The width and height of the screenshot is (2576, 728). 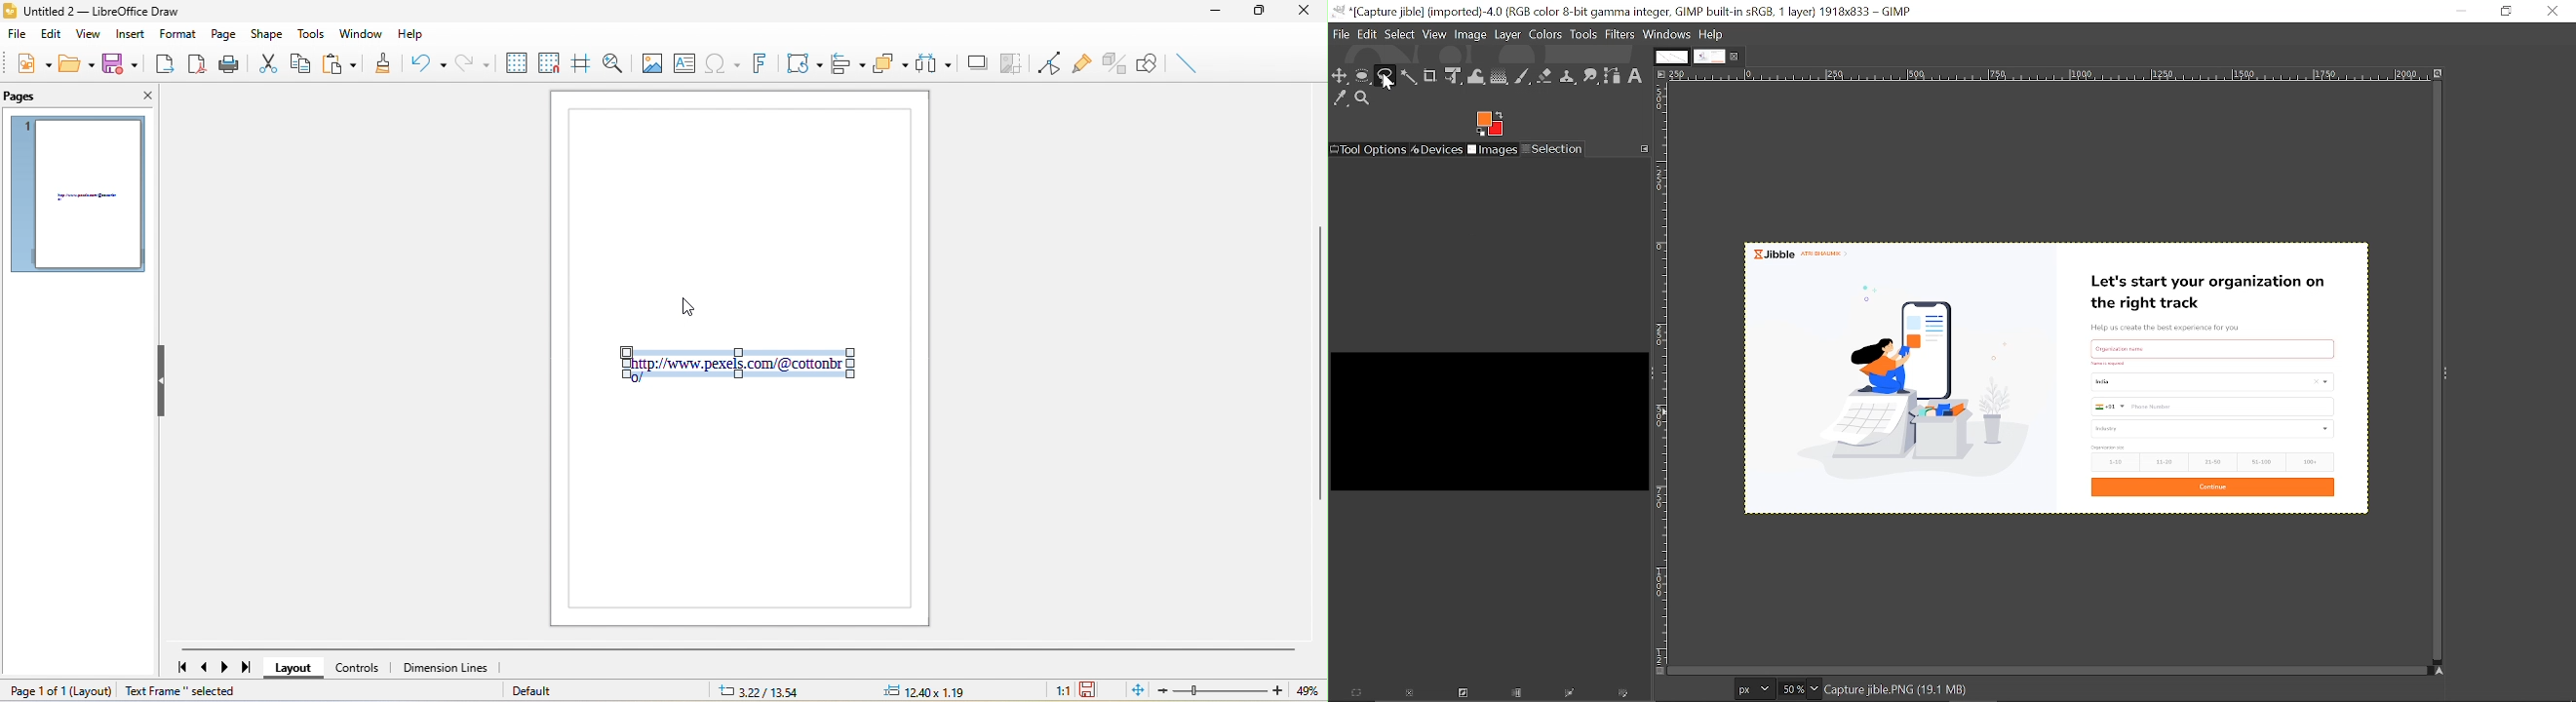 What do you see at coordinates (1569, 76) in the screenshot?
I see `Clone tool` at bounding box center [1569, 76].